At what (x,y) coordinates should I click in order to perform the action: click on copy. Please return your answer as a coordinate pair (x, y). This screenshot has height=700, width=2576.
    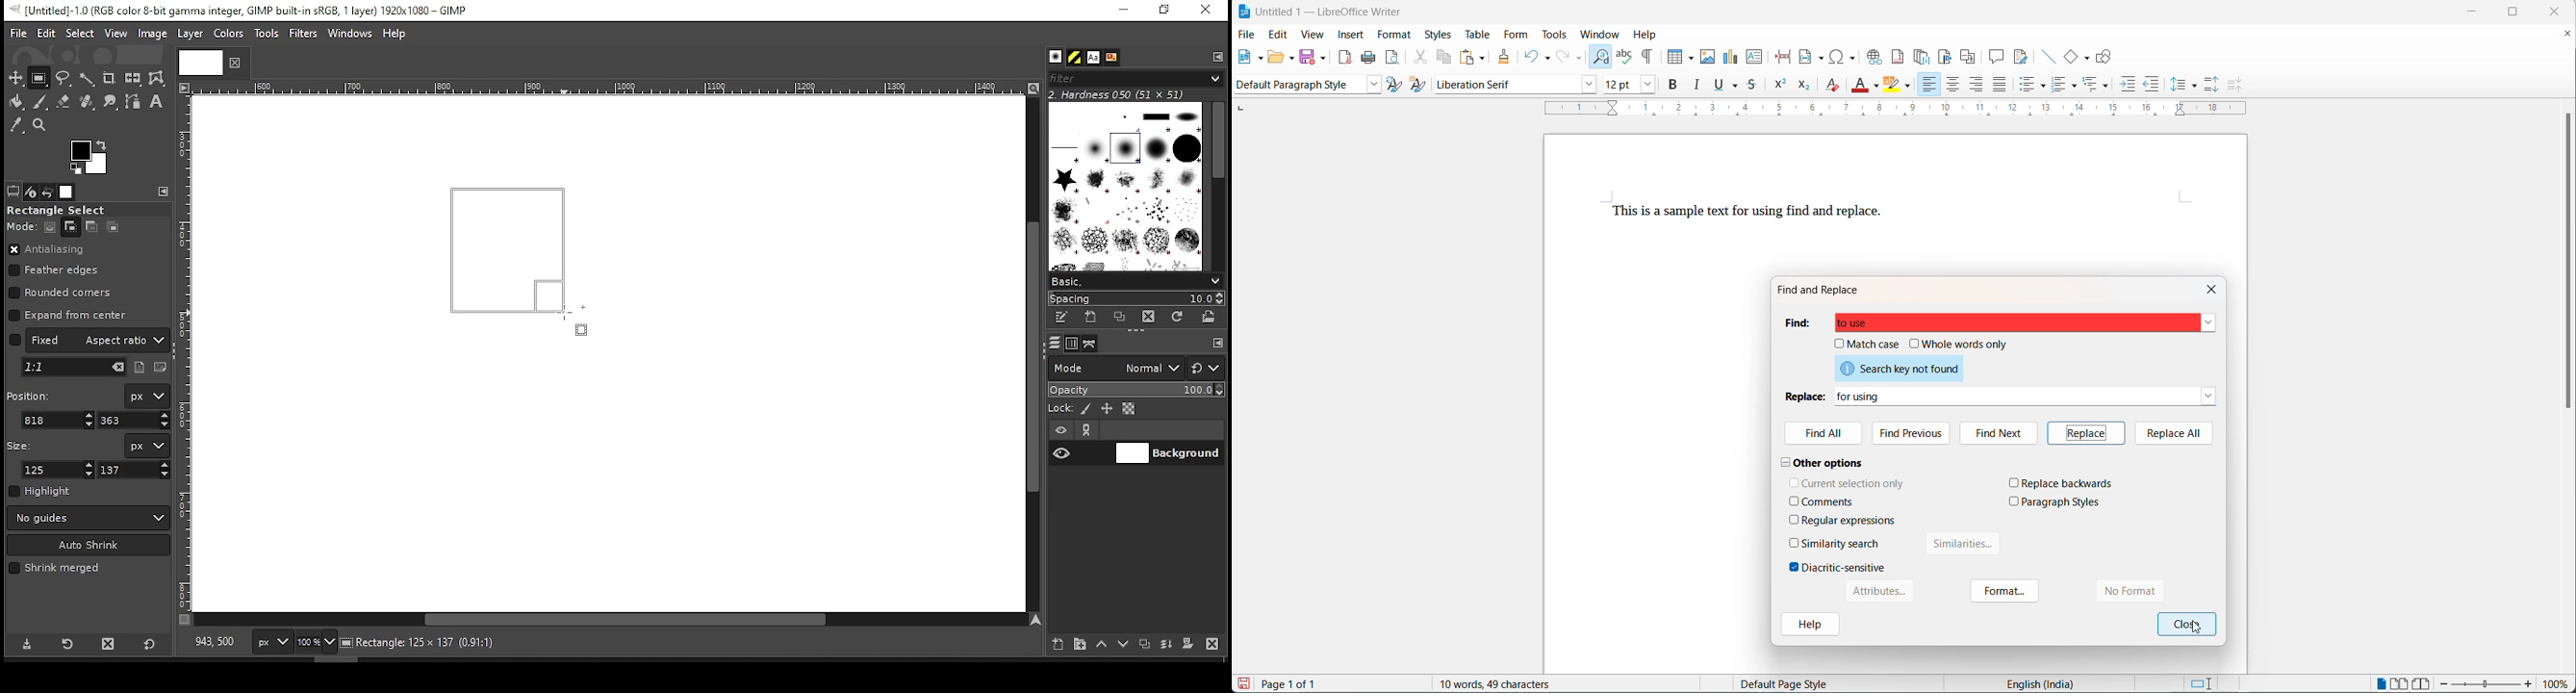
    Looking at the image, I should click on (1446, 57).